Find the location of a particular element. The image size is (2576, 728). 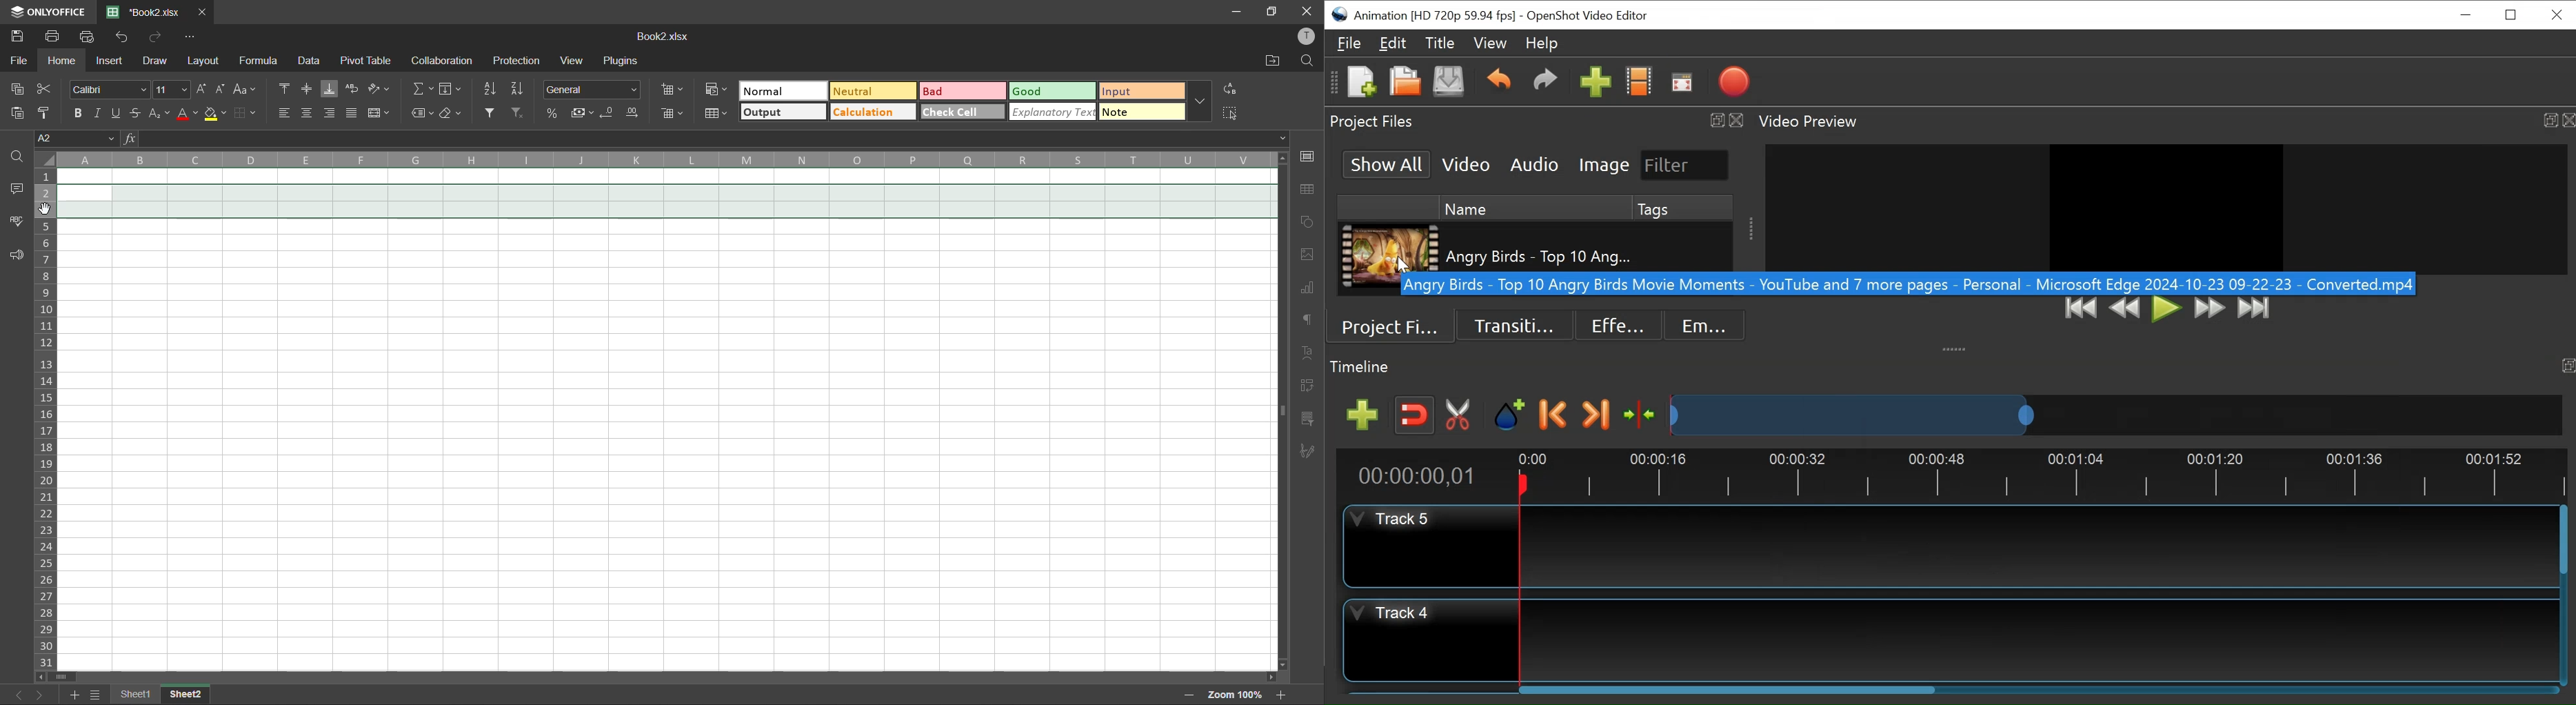

protection is located at coordinates (520, 61).